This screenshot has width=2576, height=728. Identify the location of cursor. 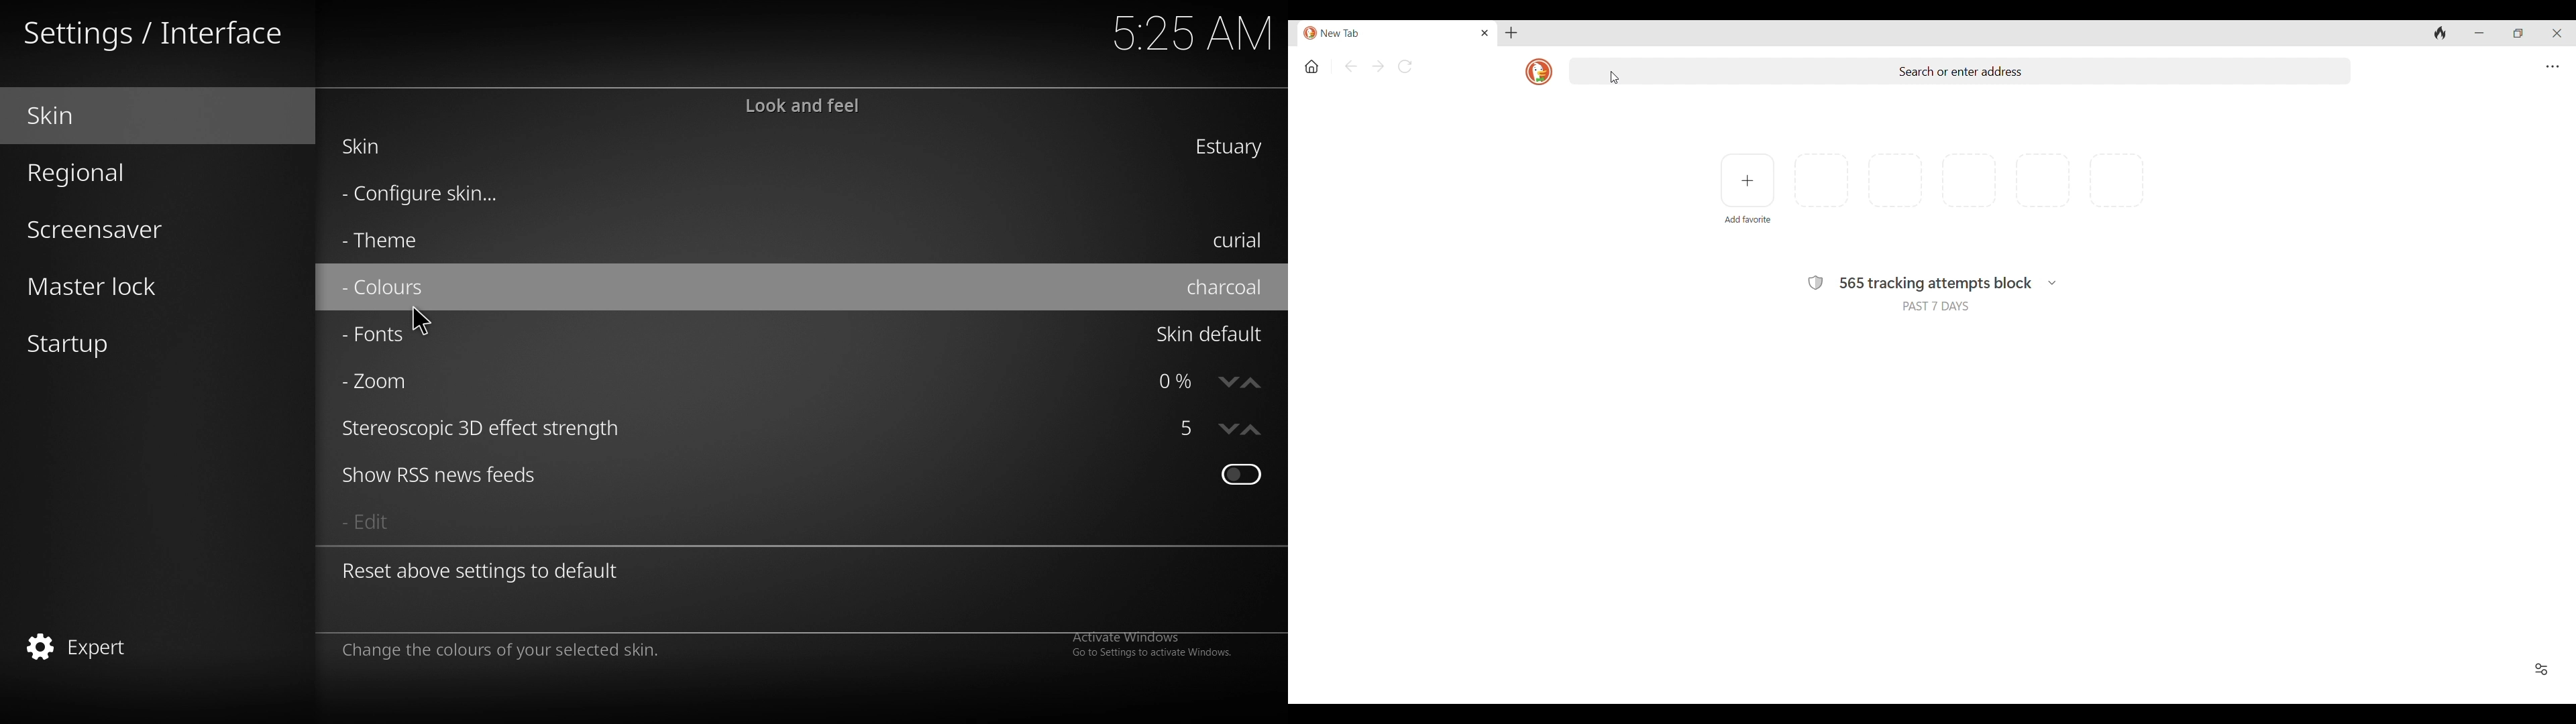
(429, 324).